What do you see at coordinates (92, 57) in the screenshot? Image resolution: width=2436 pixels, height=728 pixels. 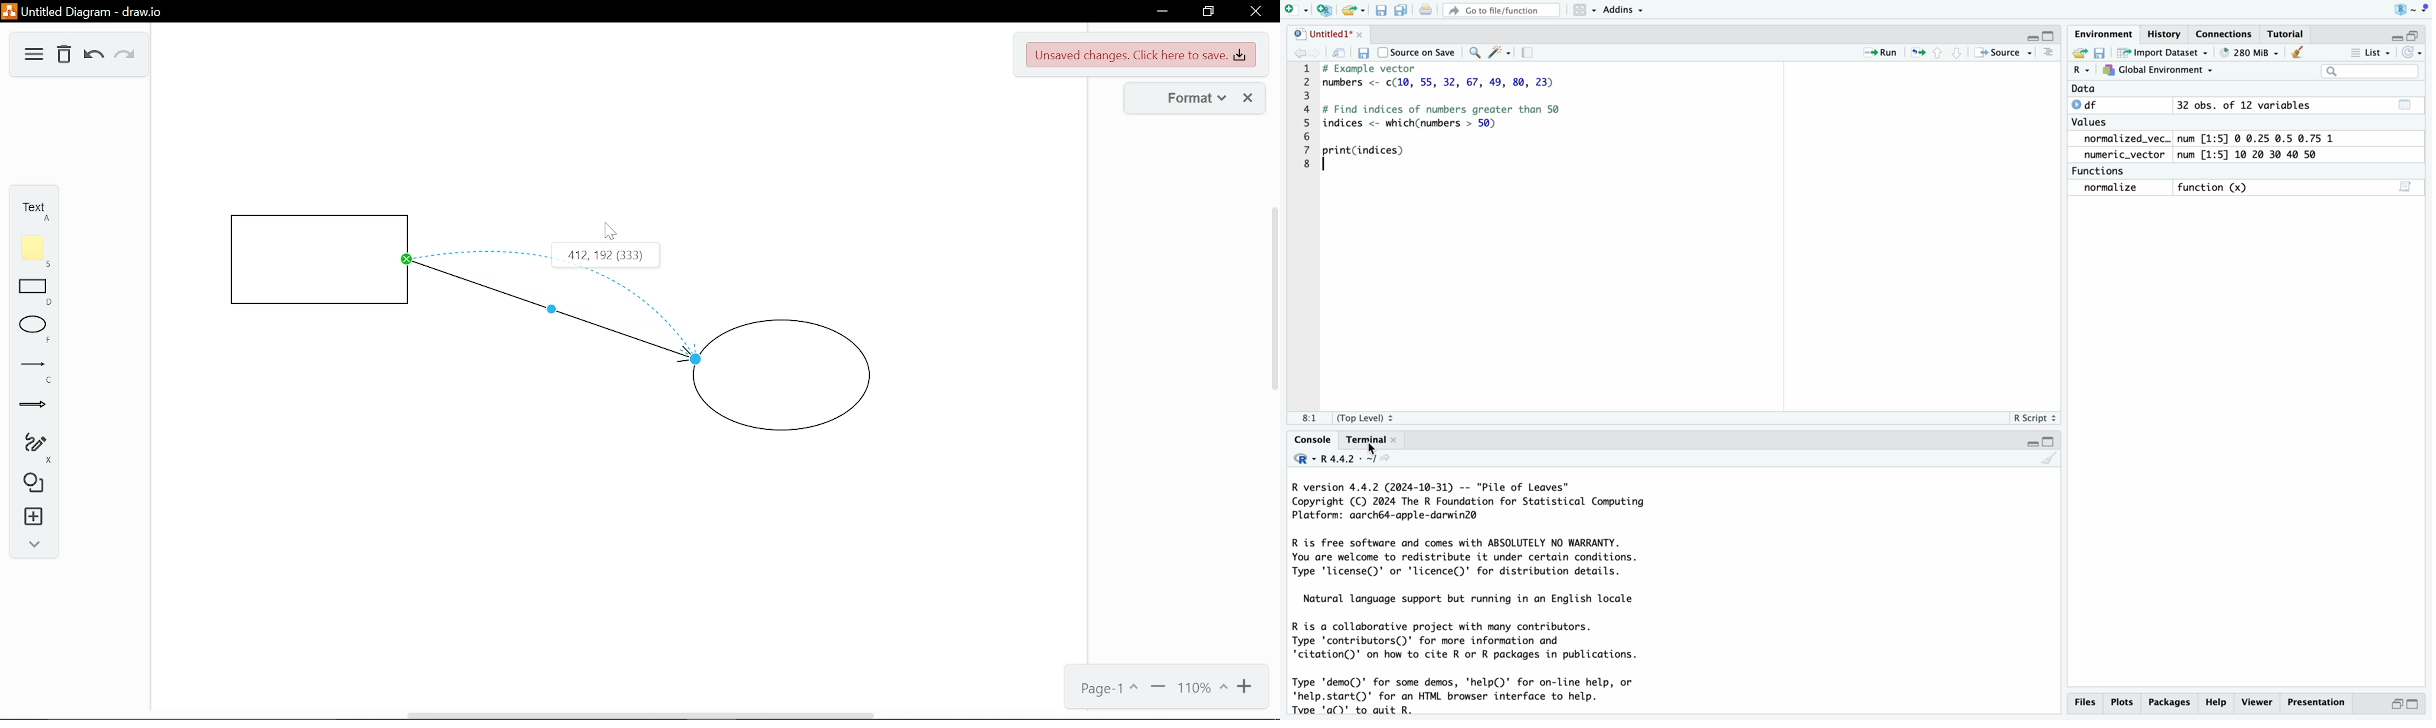 I see `Undo` at bounding box center [92, 57].